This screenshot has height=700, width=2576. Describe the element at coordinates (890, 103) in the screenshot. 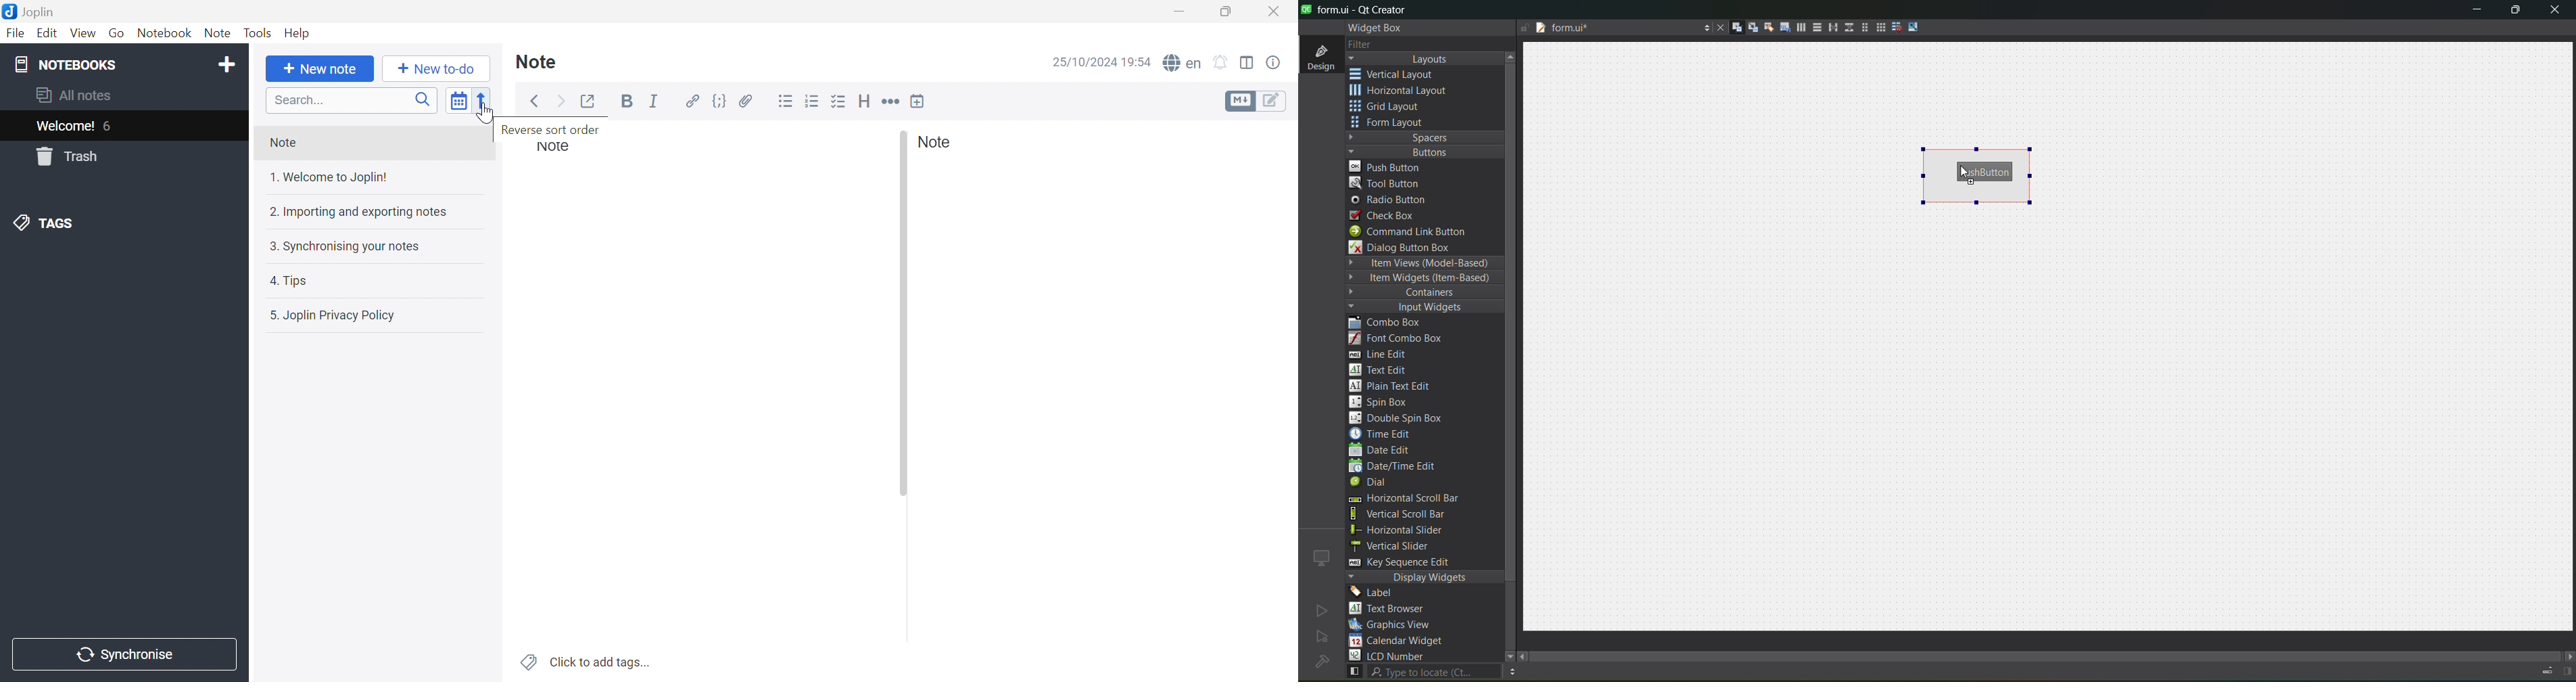

I see `Horizontal Rule` at that location.